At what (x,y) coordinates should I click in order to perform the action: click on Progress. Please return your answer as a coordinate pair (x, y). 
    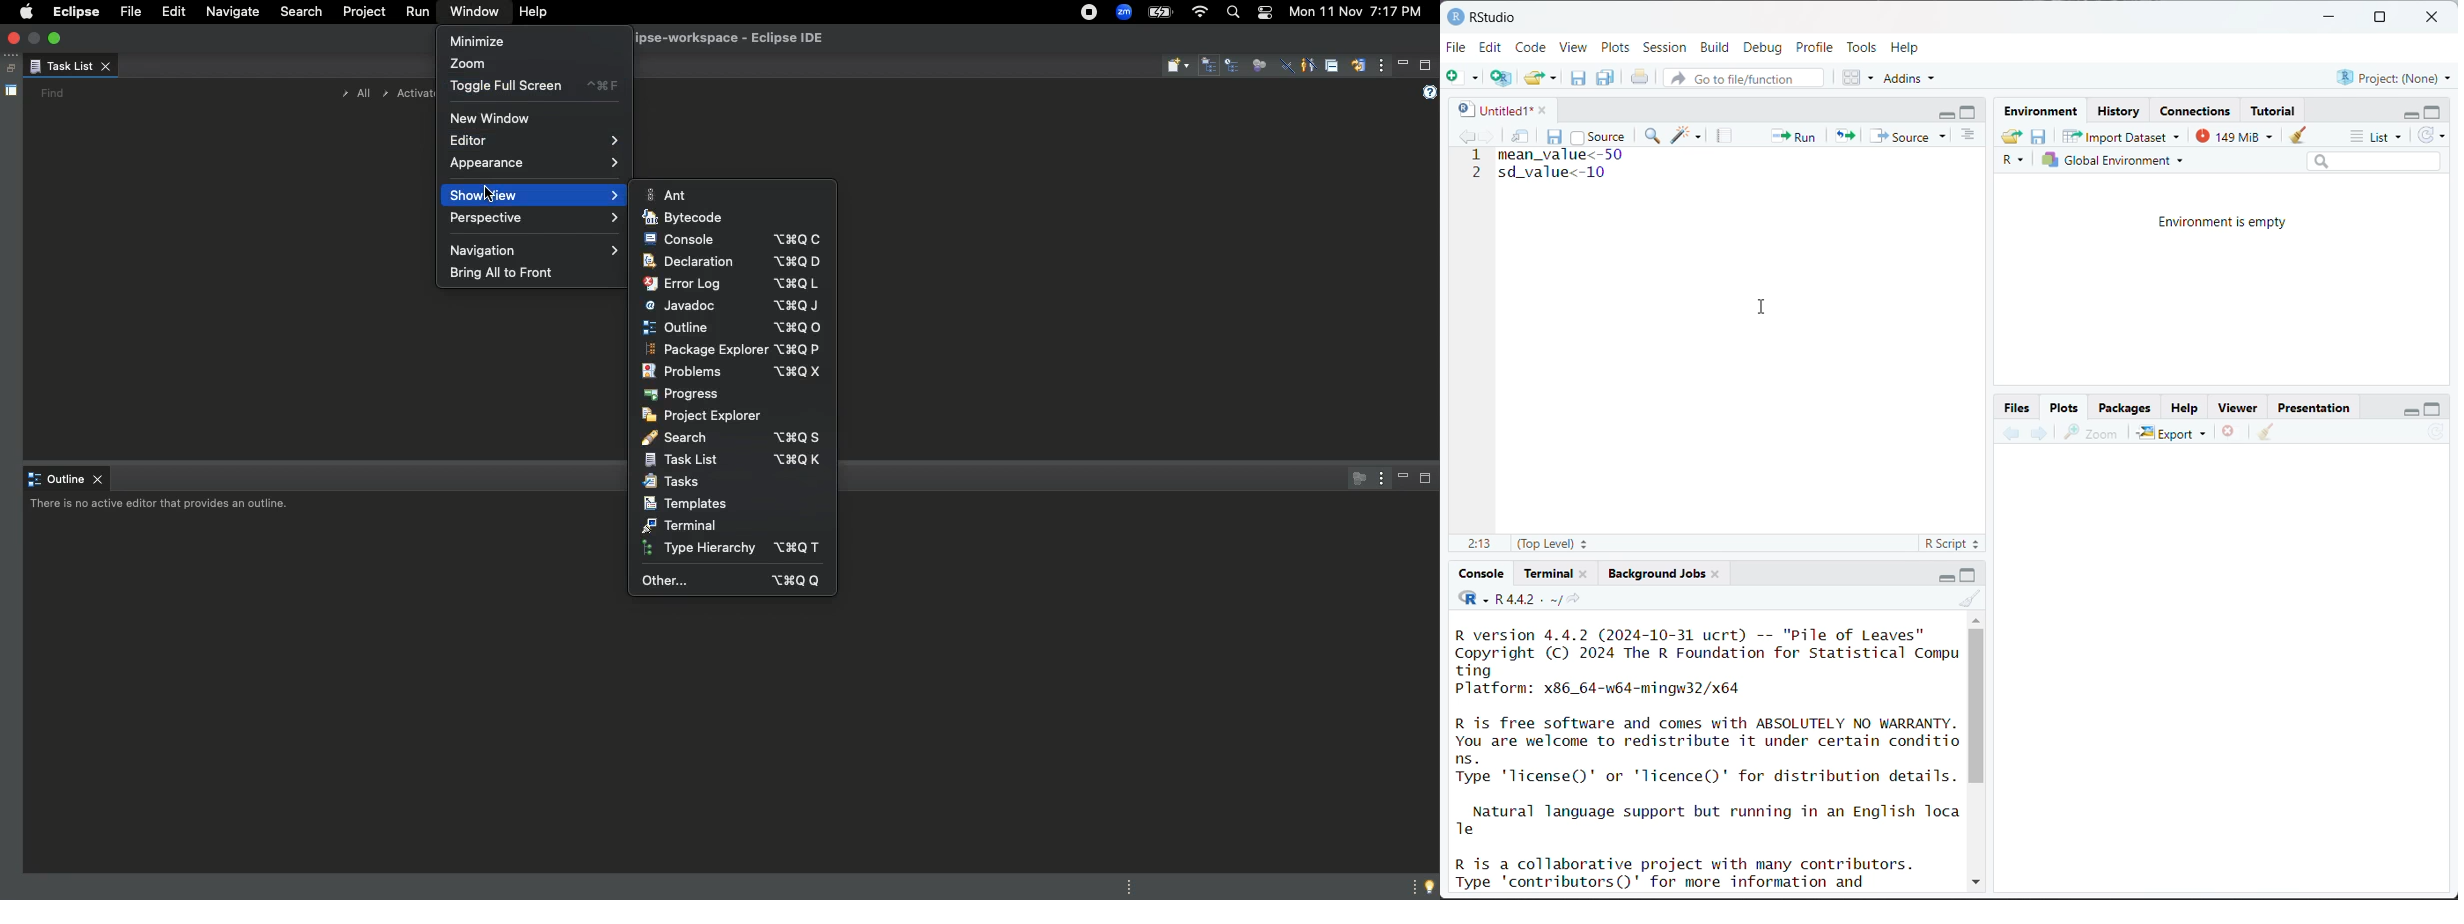
    Looking at the image, I should click on (686, 393).